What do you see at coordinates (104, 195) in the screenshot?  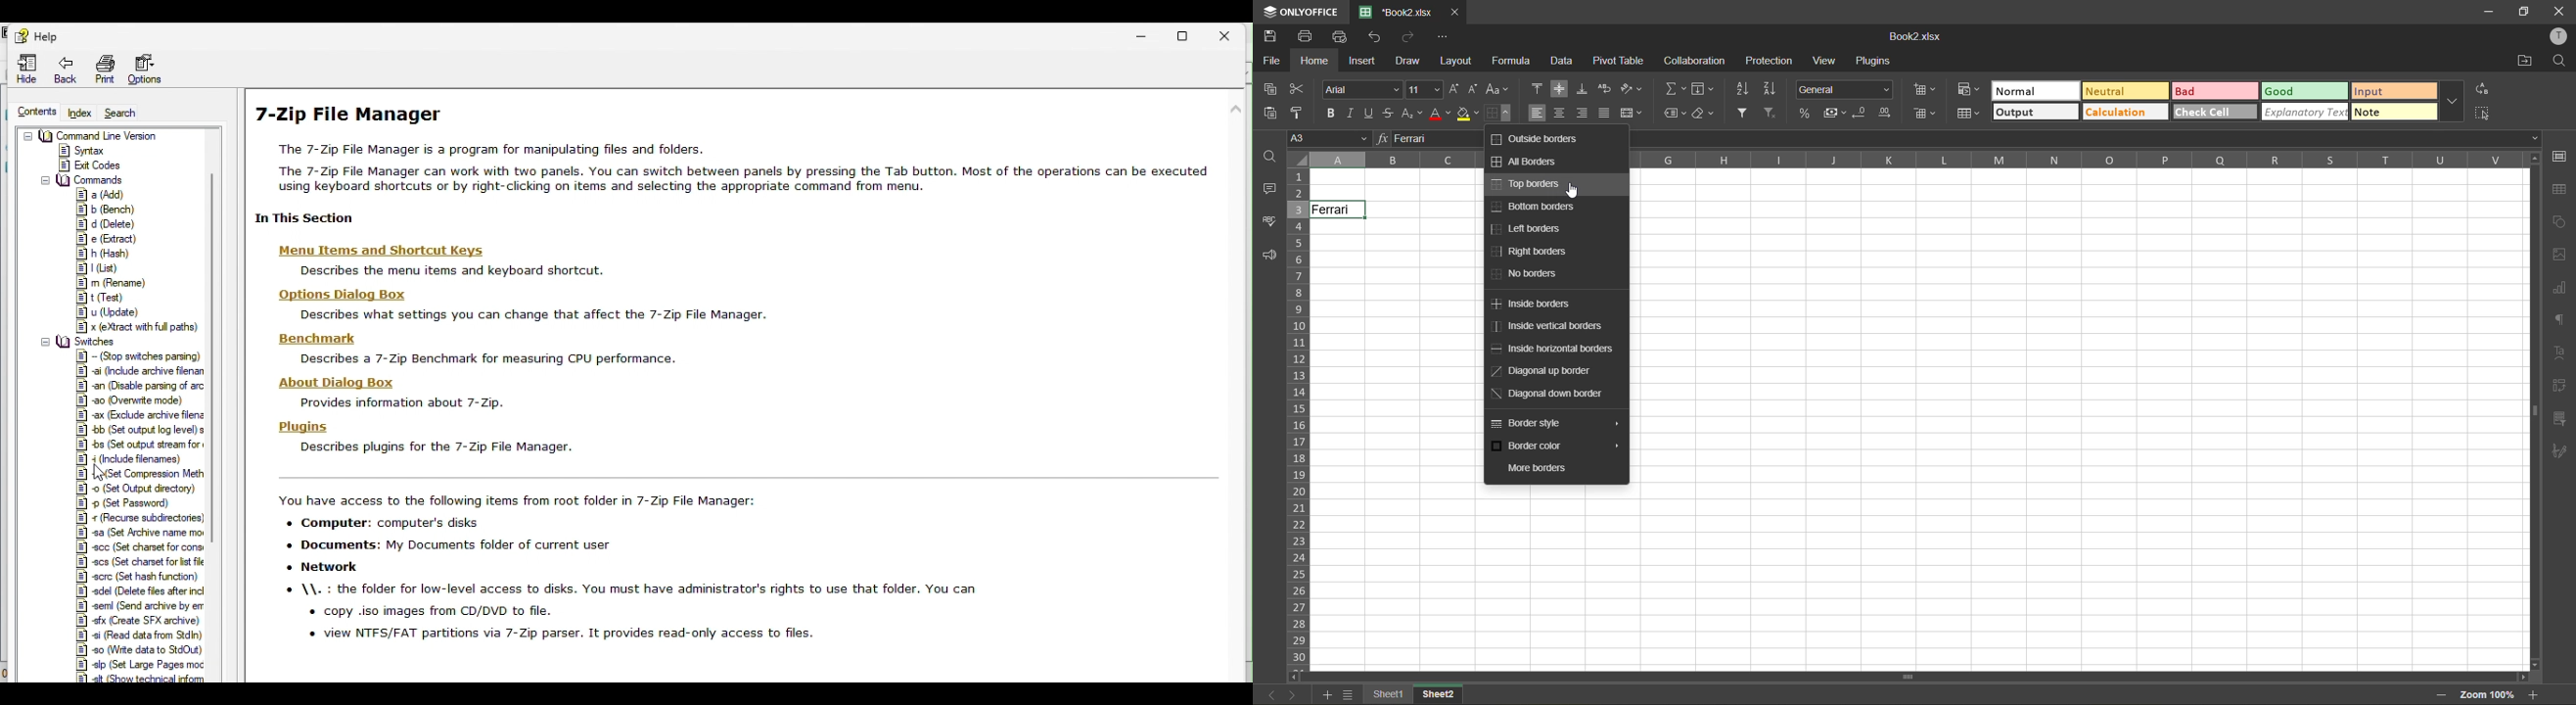 I see `Add` at bounding box center [104, 195].